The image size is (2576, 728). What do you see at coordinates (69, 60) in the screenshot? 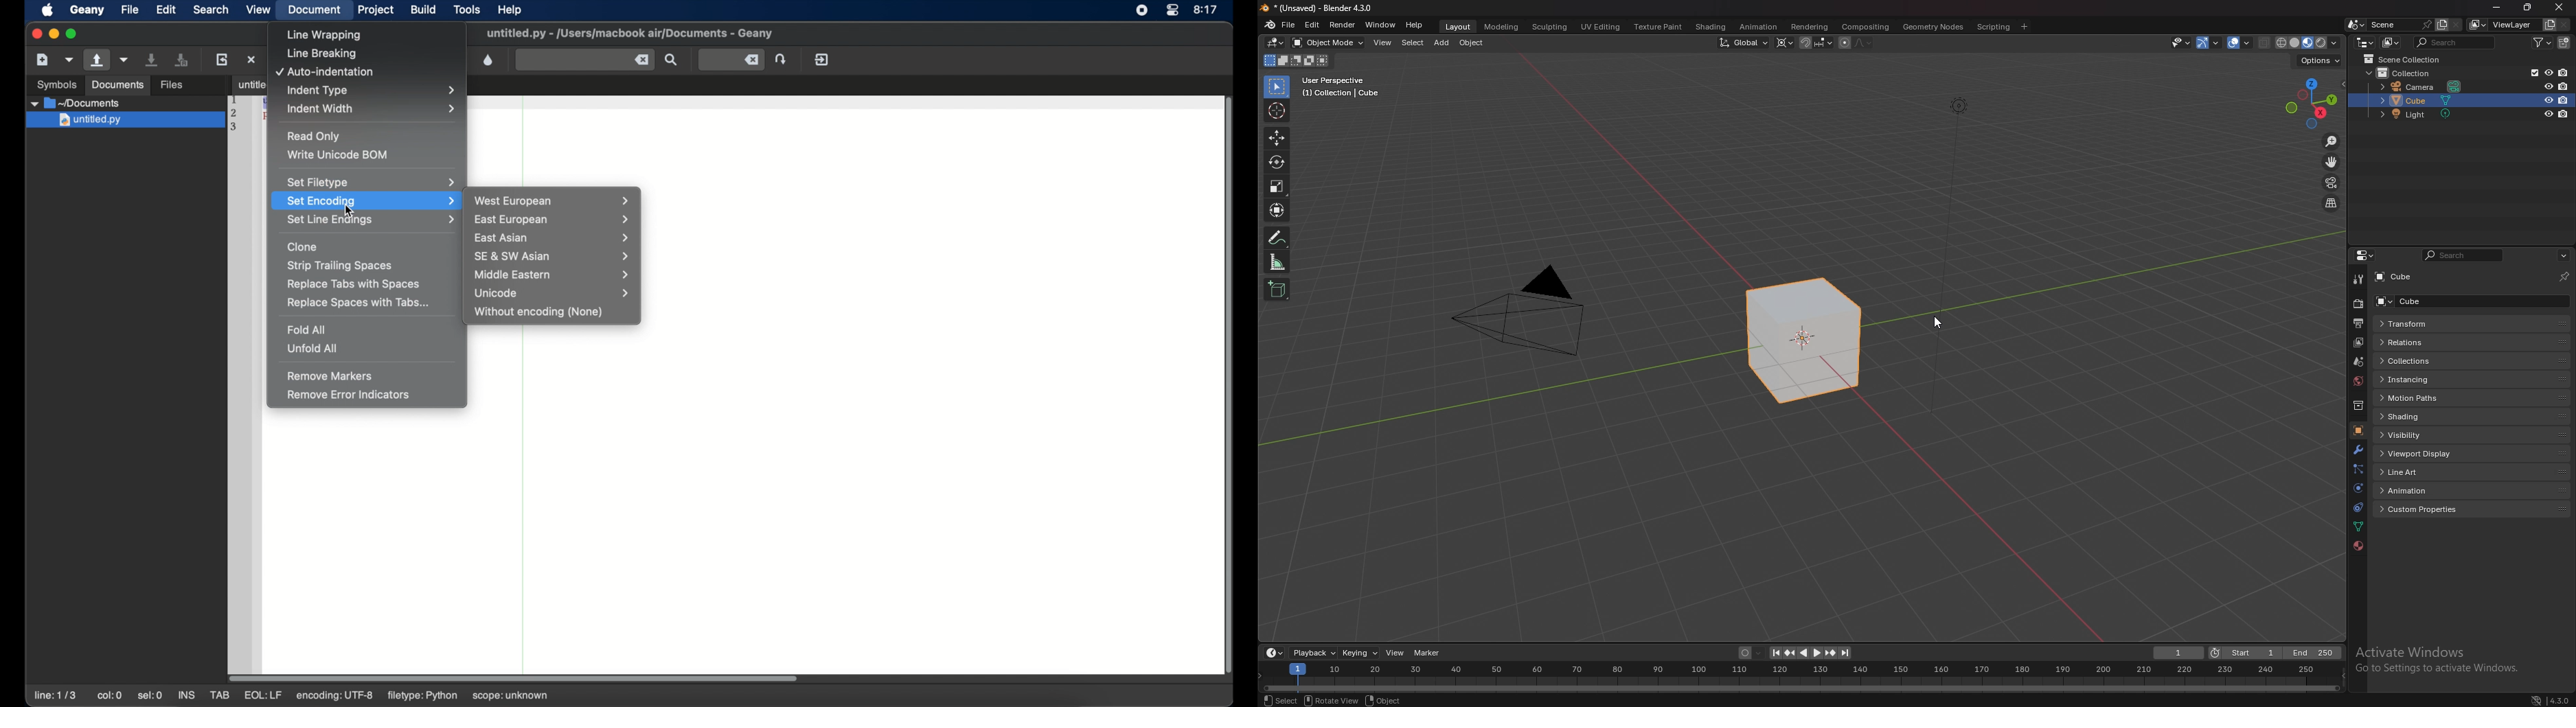
I see `create a new file from template` at bounding box center [69, 60].